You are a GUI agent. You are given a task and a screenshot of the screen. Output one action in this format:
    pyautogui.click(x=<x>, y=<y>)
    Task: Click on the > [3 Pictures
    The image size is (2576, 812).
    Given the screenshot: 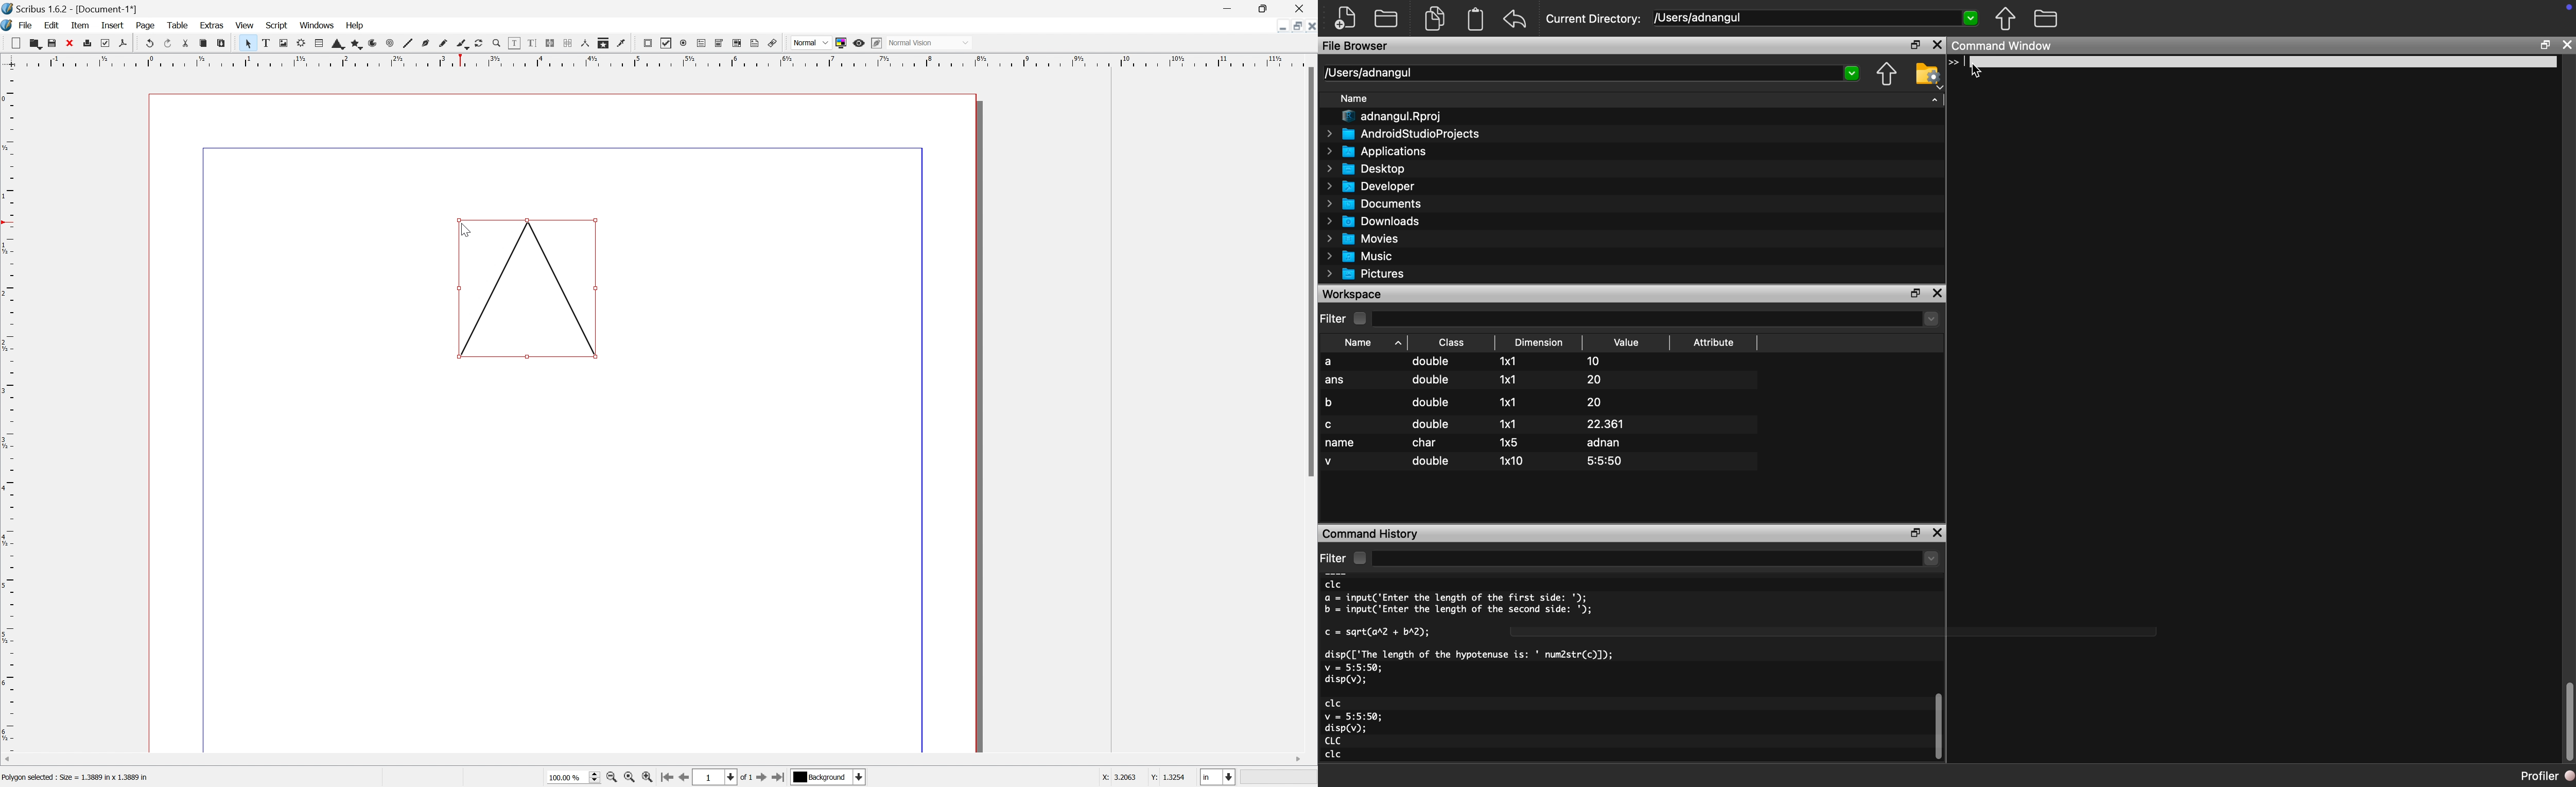 What is the action you would take?
    pyautogui.click(x=1368, y=275)
    